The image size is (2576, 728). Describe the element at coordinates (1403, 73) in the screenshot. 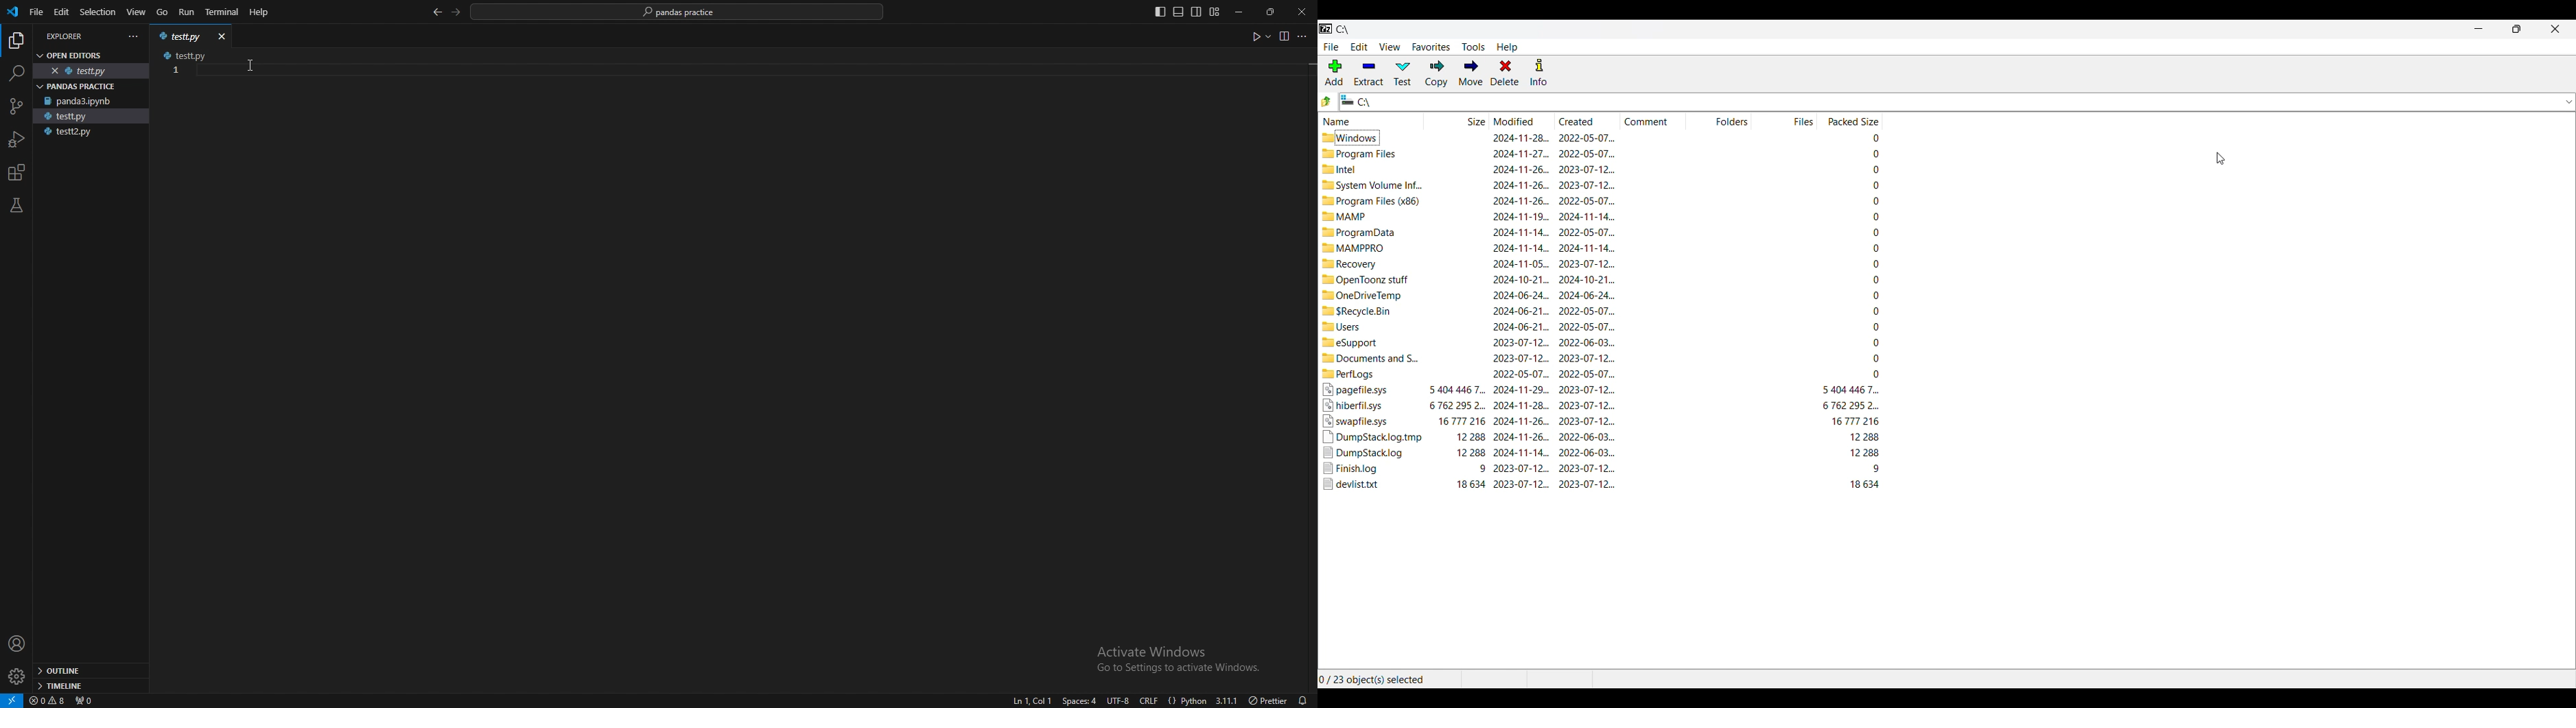

I see `Test` at that location.